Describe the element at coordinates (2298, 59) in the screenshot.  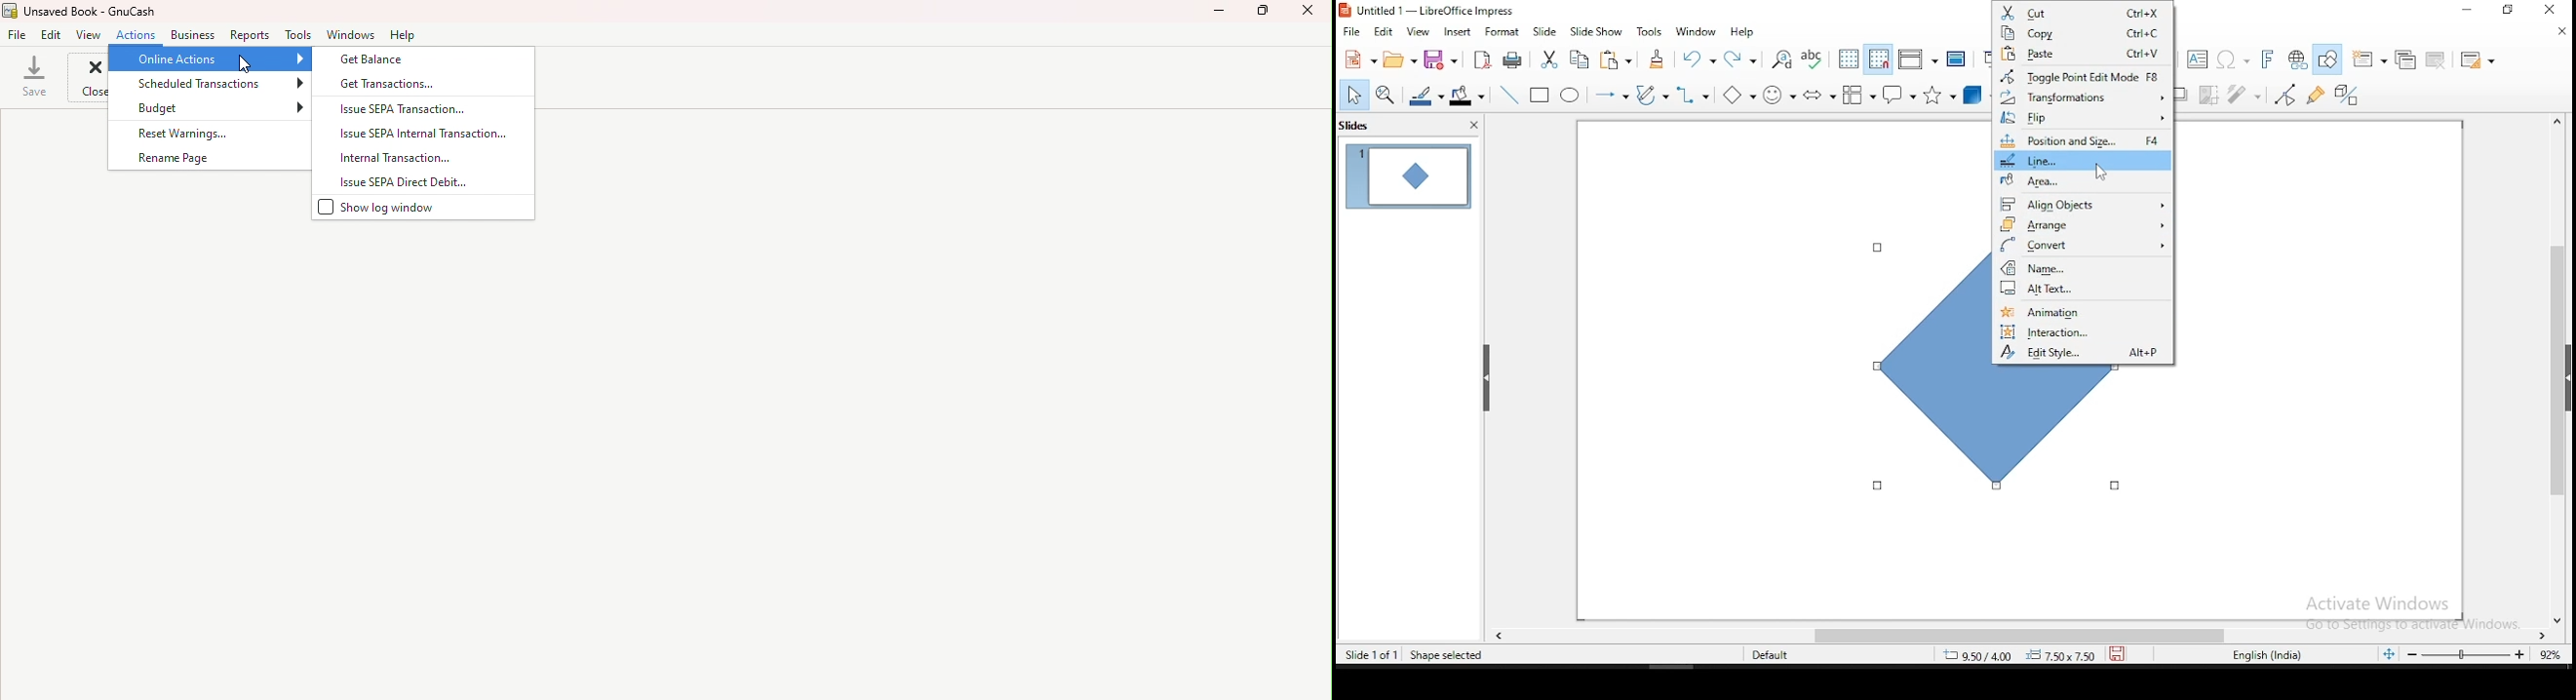
I see `insert hyperlink` at that location.